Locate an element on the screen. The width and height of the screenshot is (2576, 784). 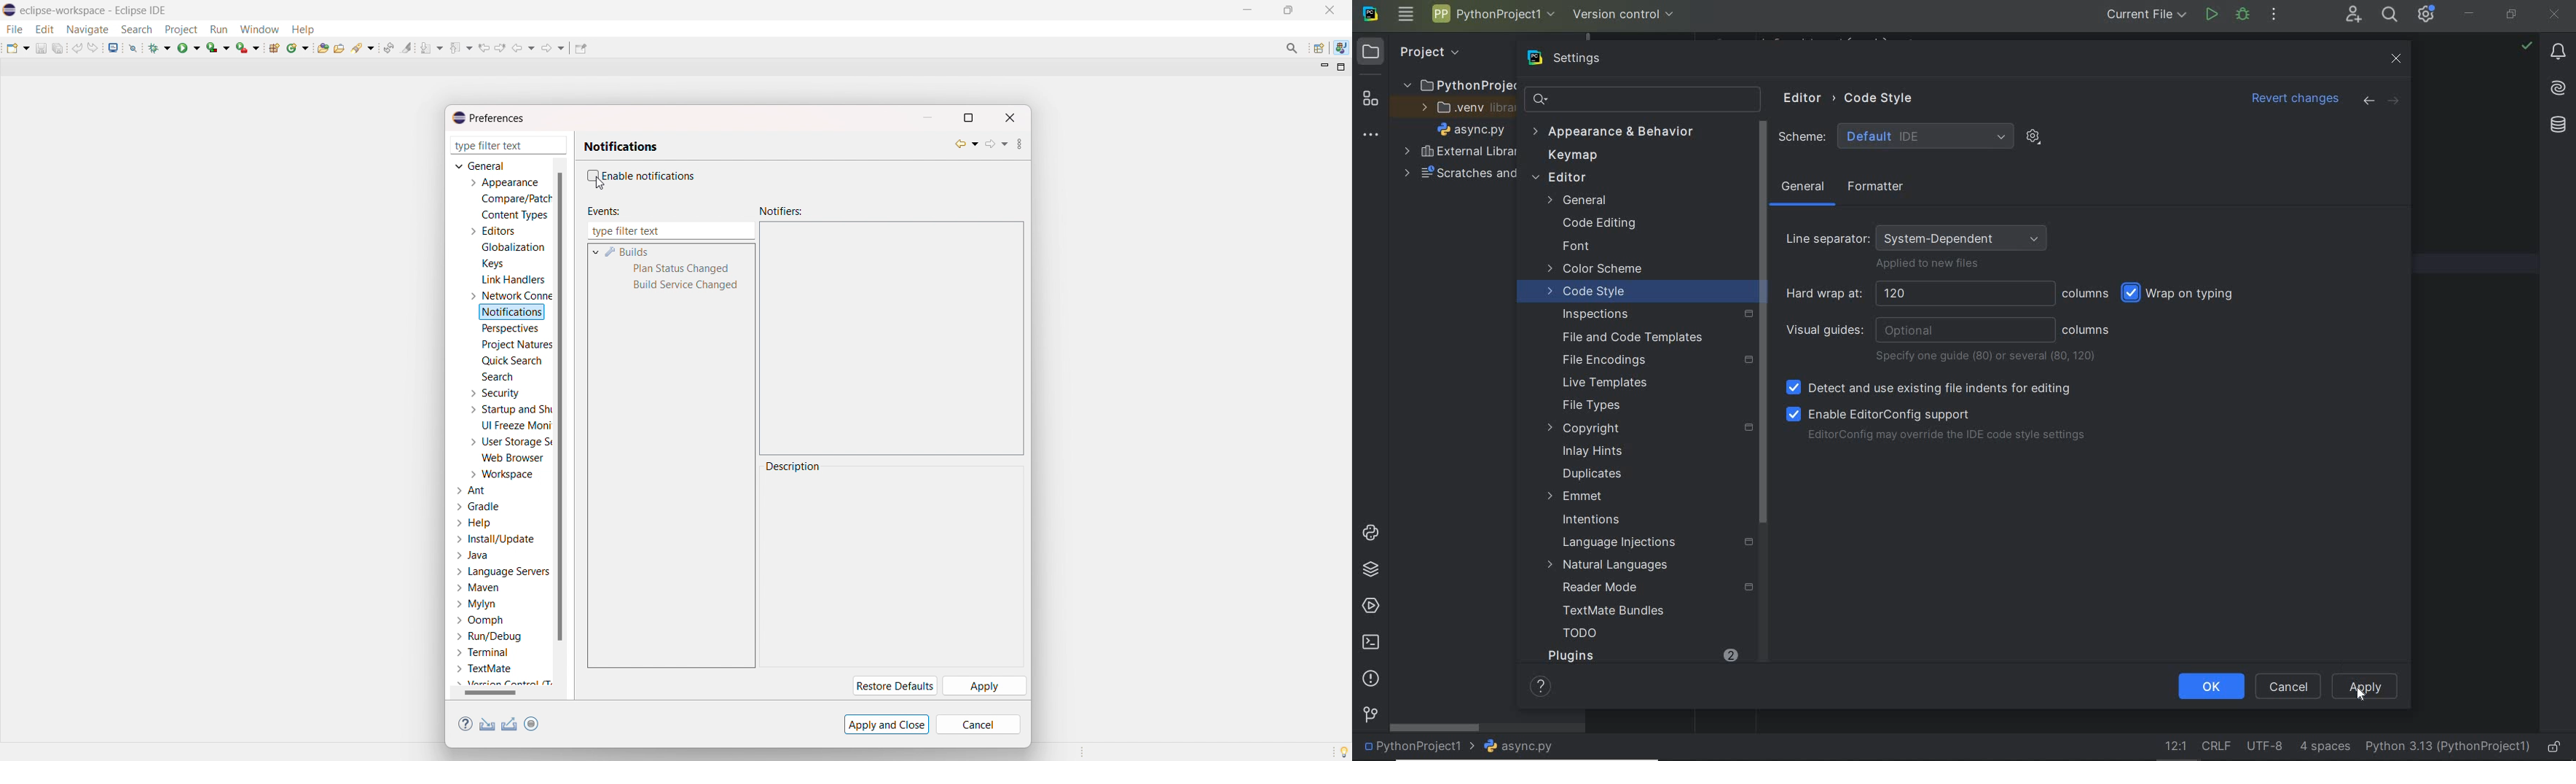
view previous location is located at coordinates (484, 47).